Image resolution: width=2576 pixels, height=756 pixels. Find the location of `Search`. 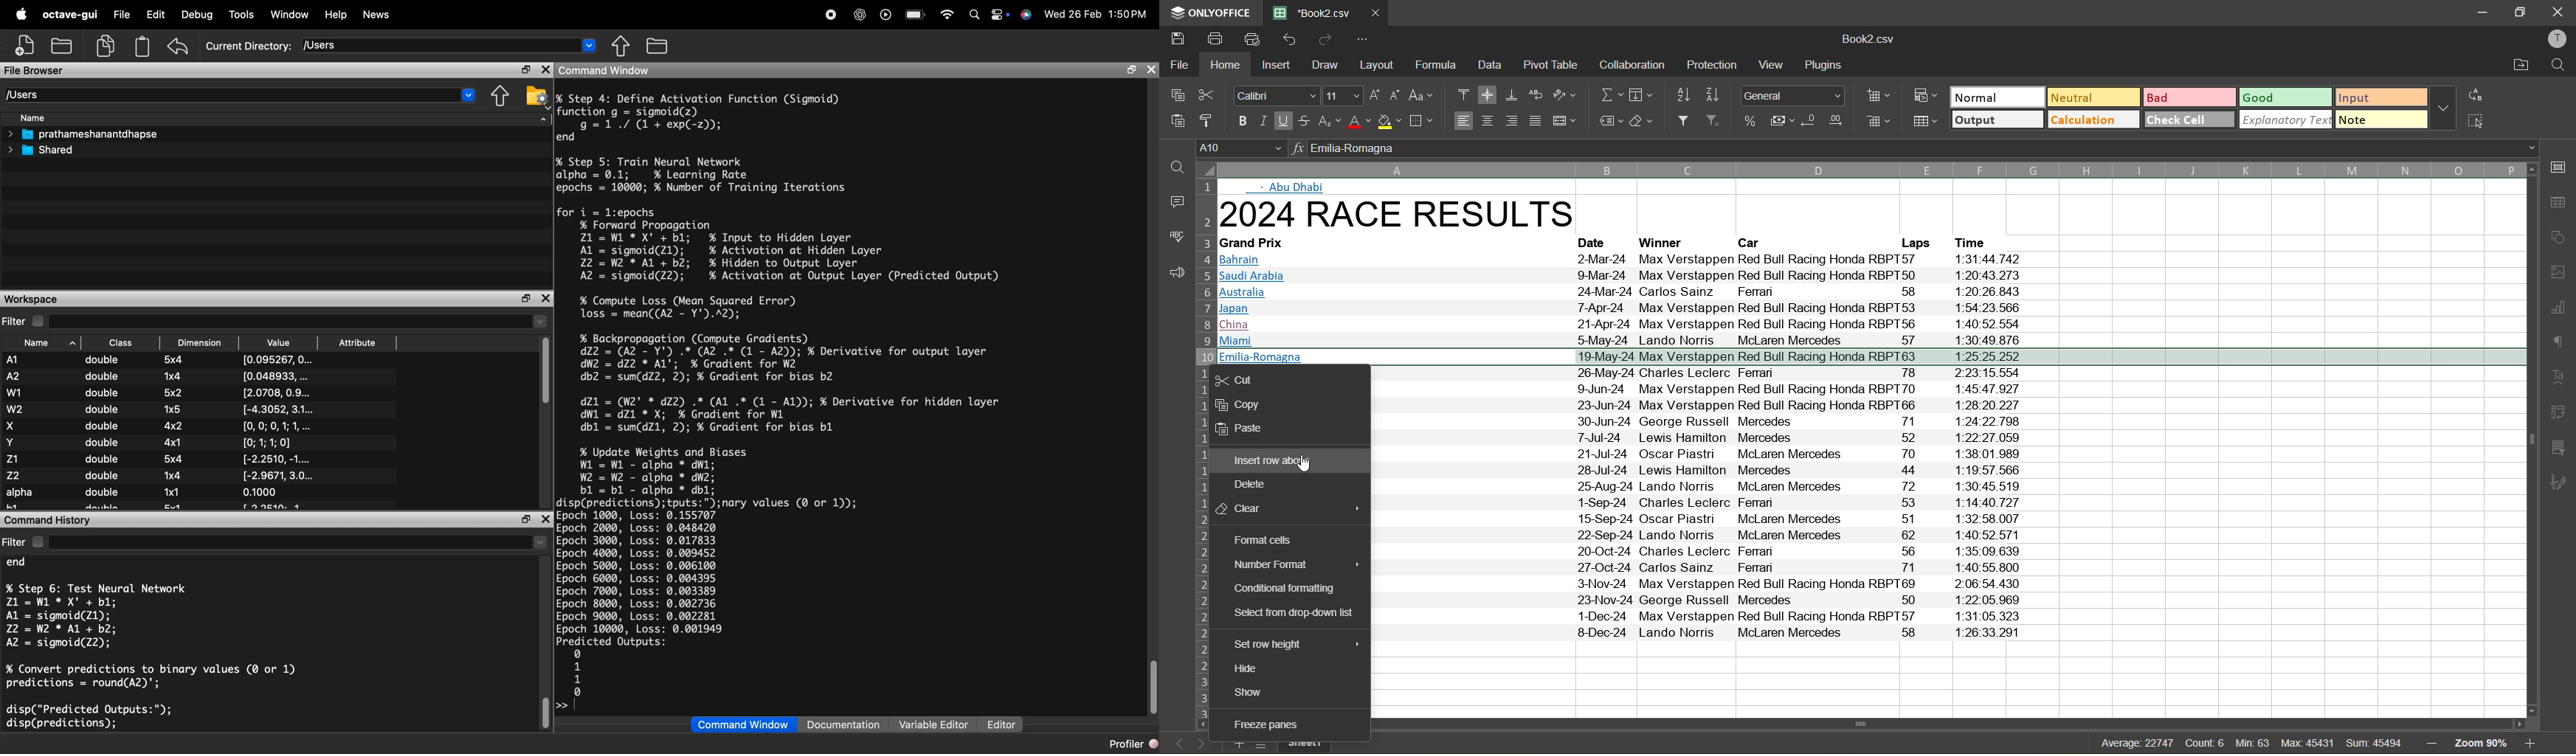

Search is located at coordinates (971, 13).